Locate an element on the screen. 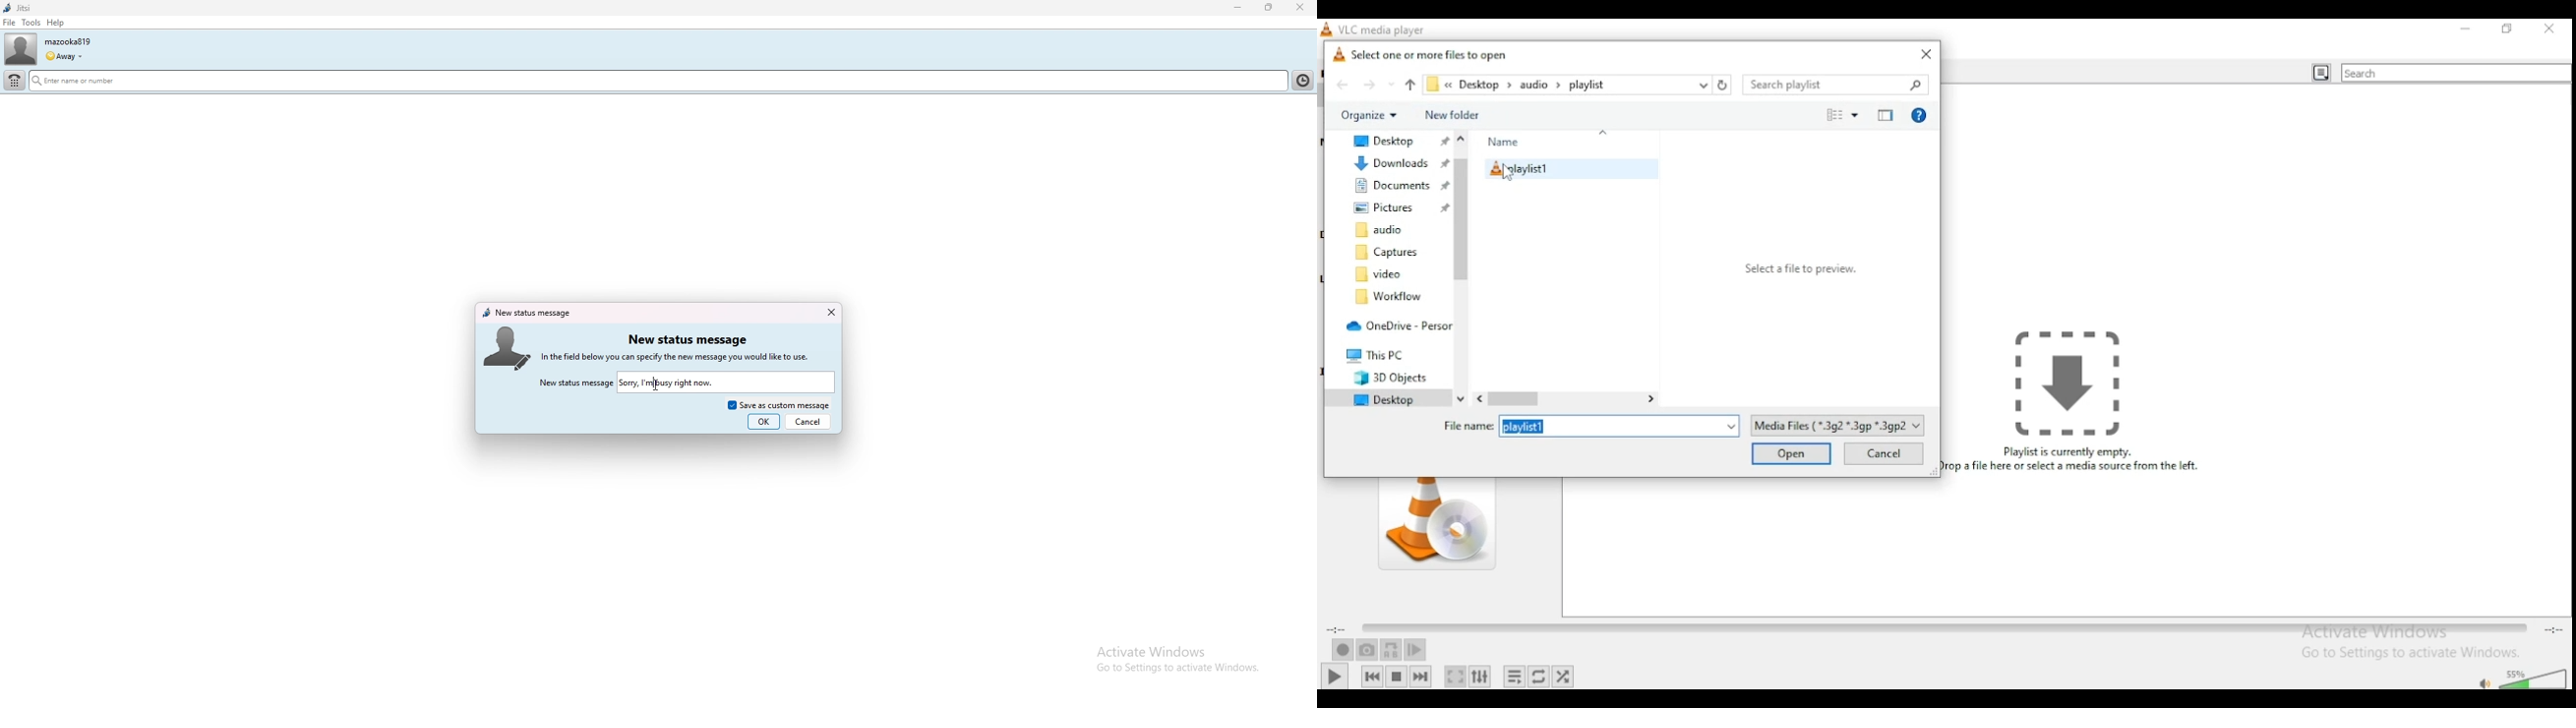  scroll bar is located at coordinates (1465, 268).